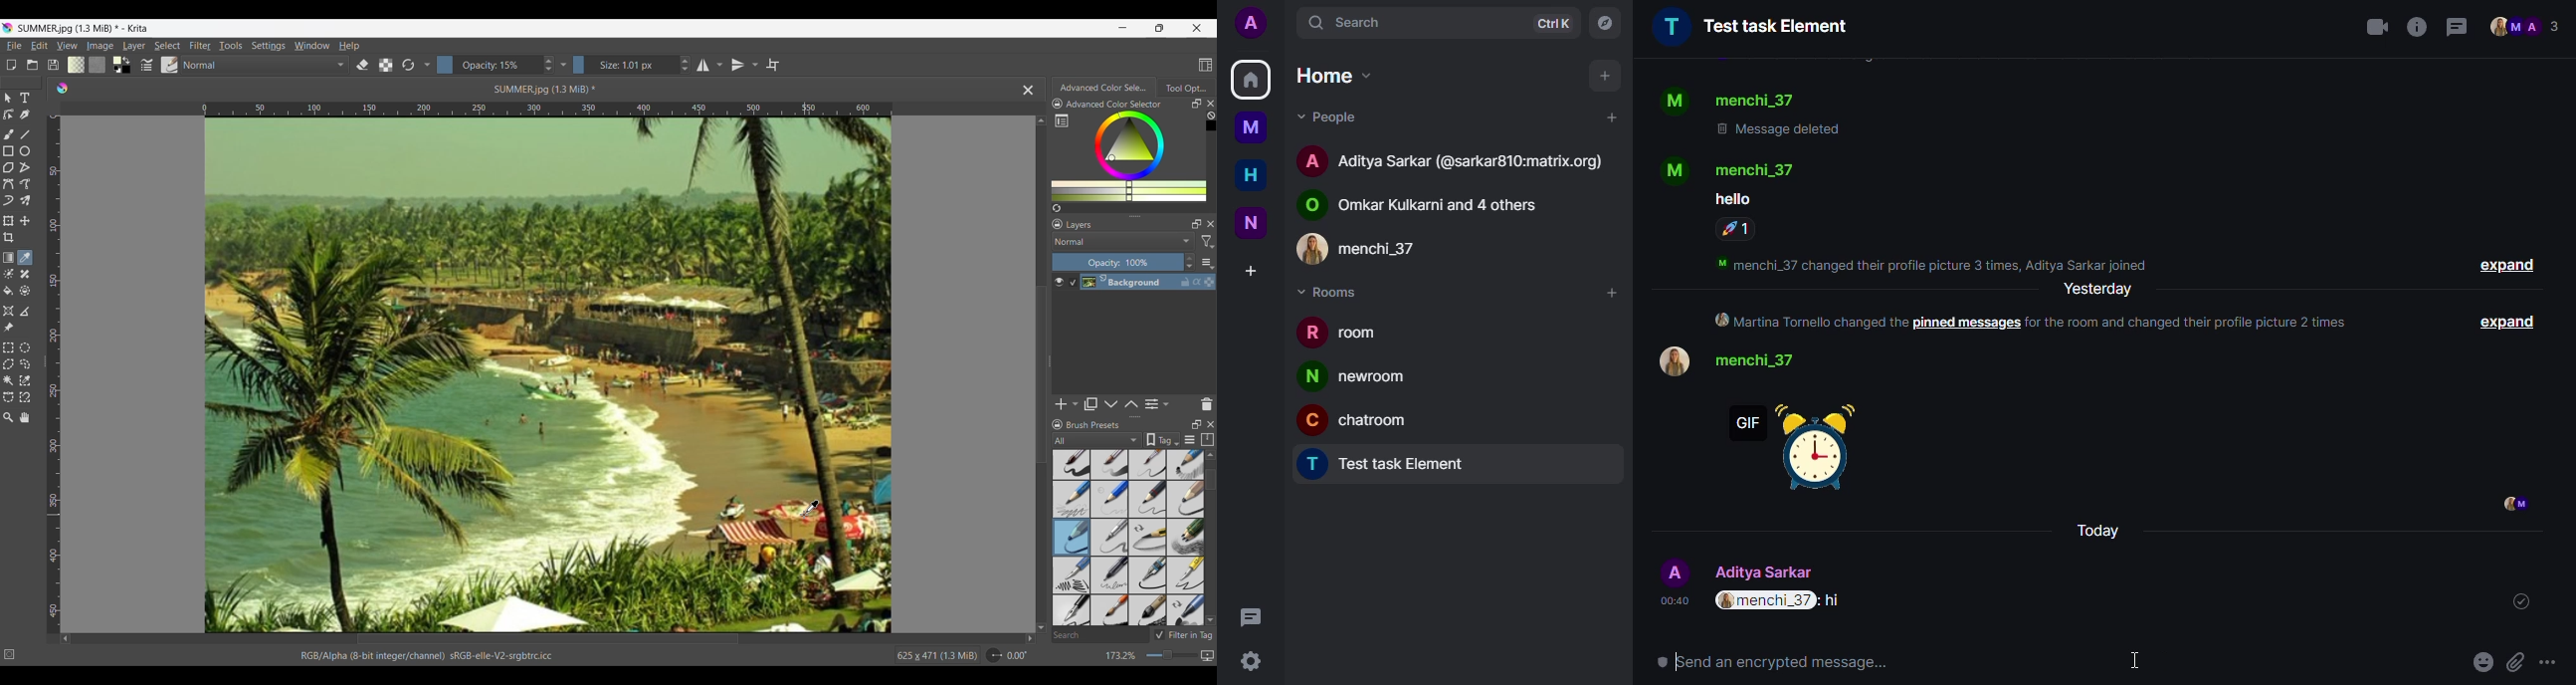 The width and height of the screenshot is (2576, 700). What do you see at coordinates (385, 65) in the screenshot?
I see `Preserve alpha` at bounding box center [385, 65].